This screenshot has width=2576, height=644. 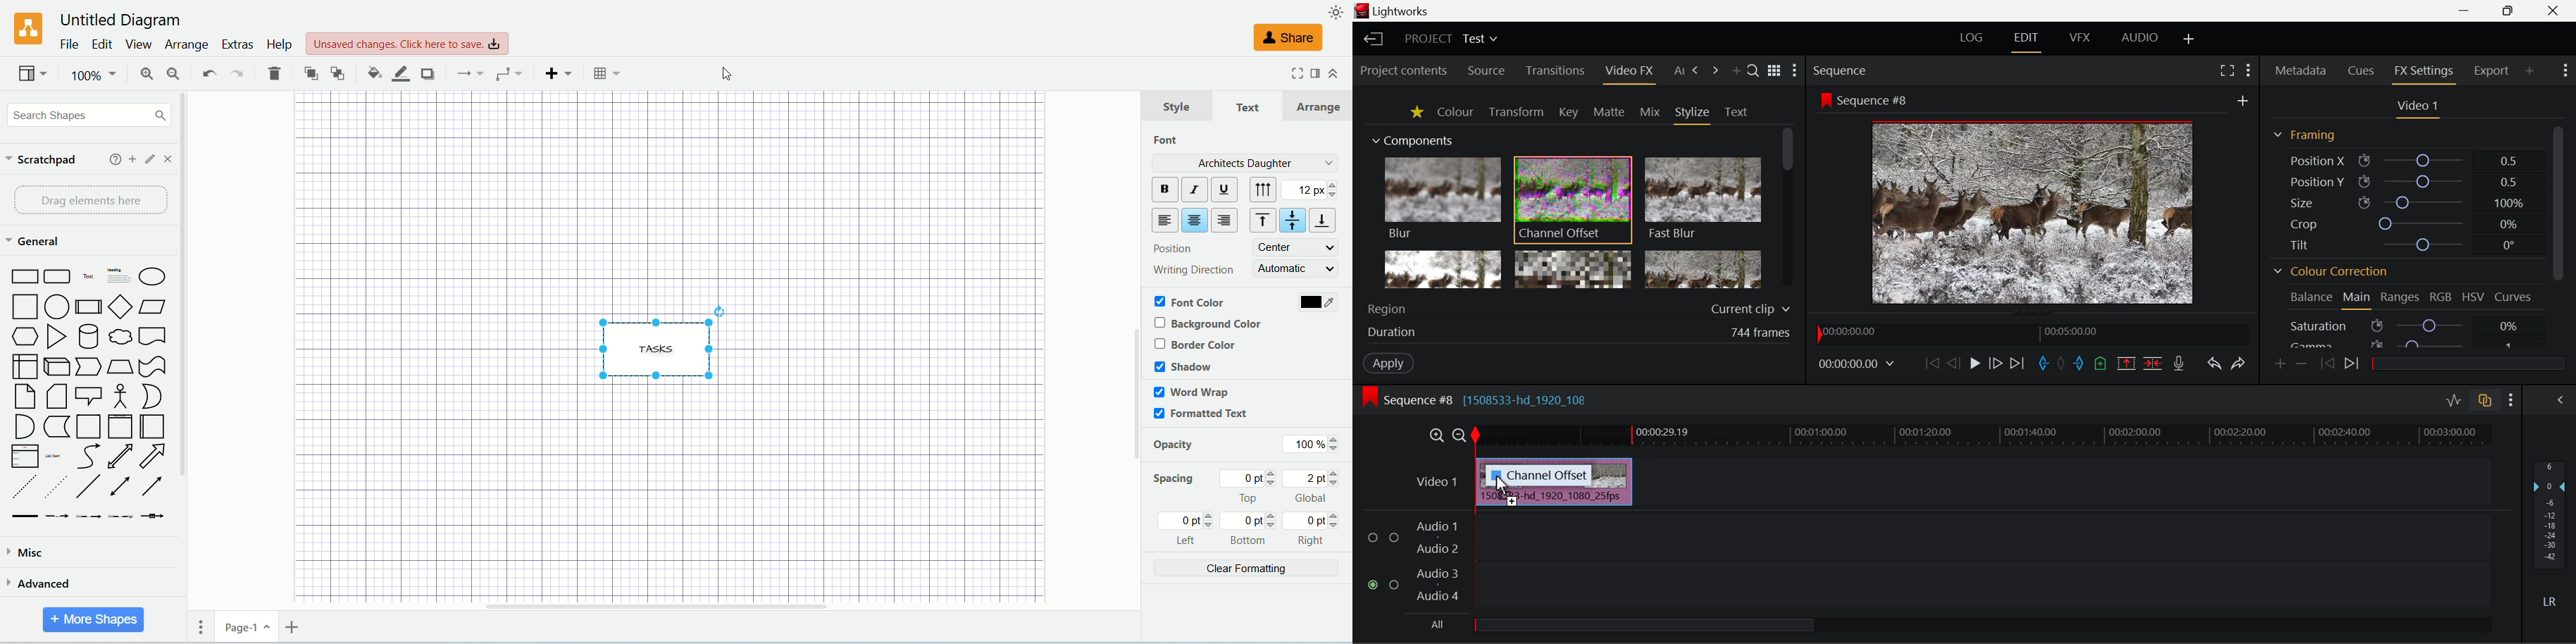 I want to click on redo, so click(x=237, y=73).